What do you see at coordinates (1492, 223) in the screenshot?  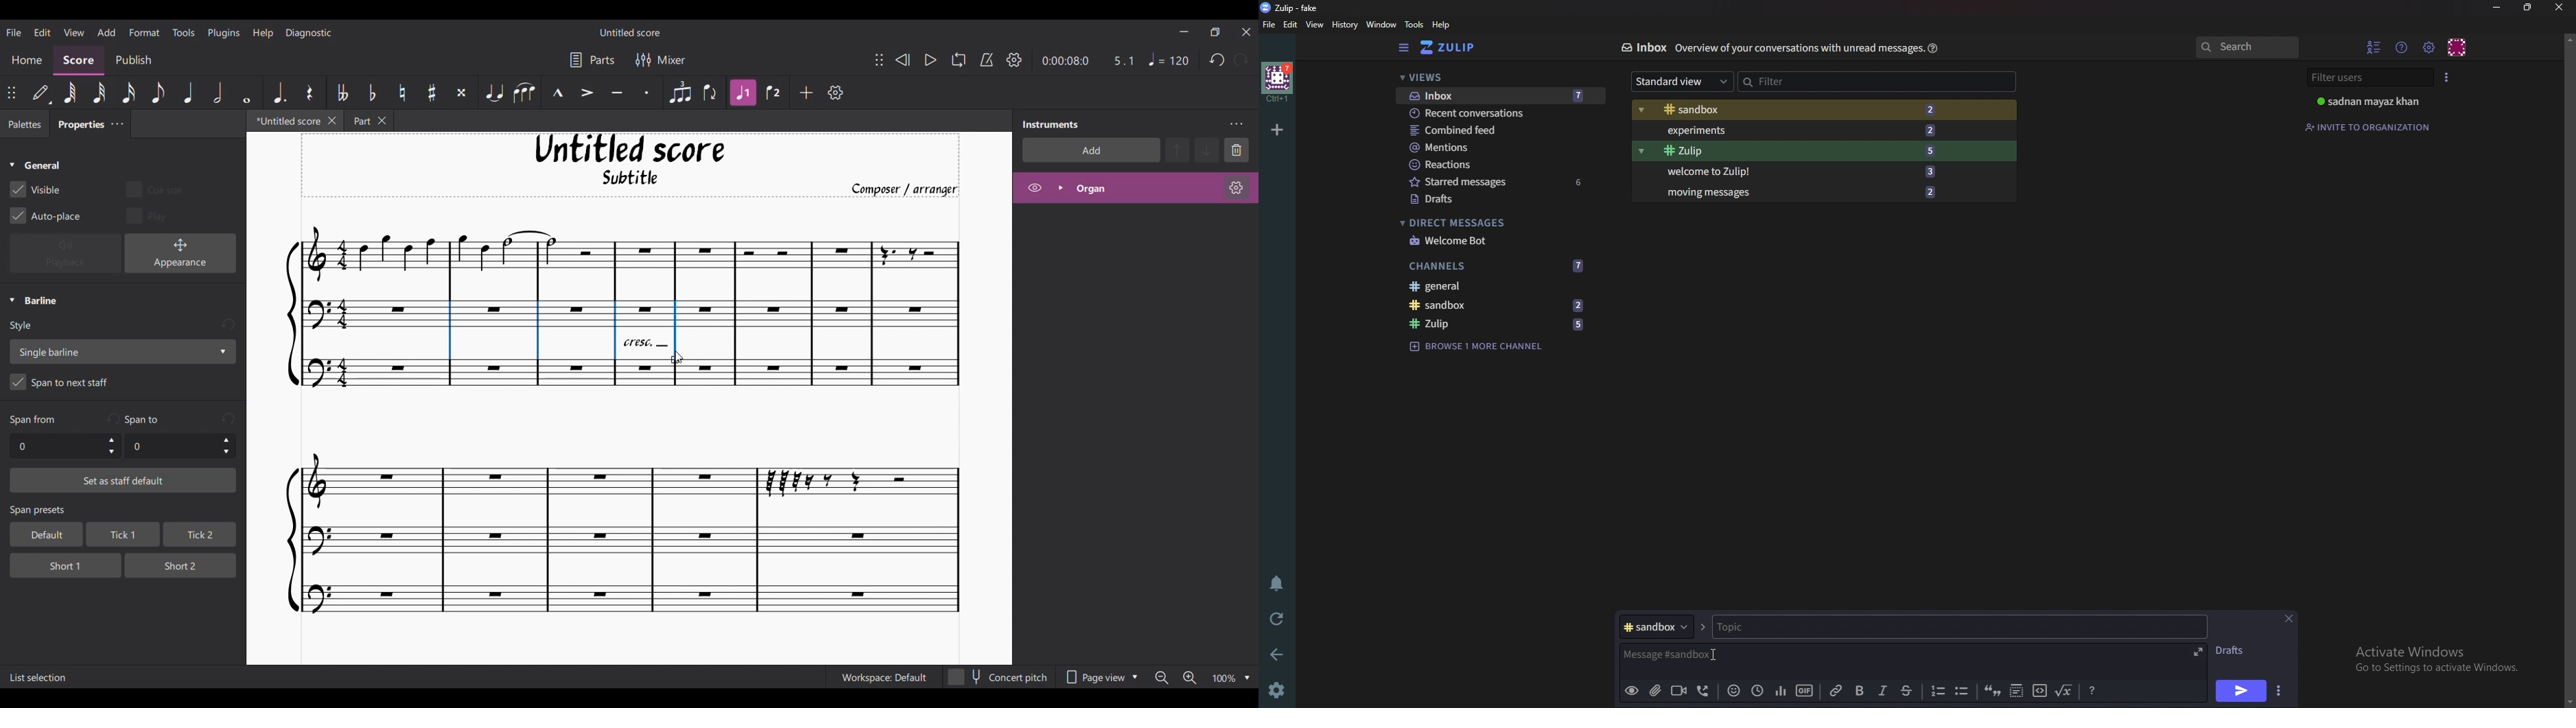 I see `Direct messages` at bounding box center [1492, 223].